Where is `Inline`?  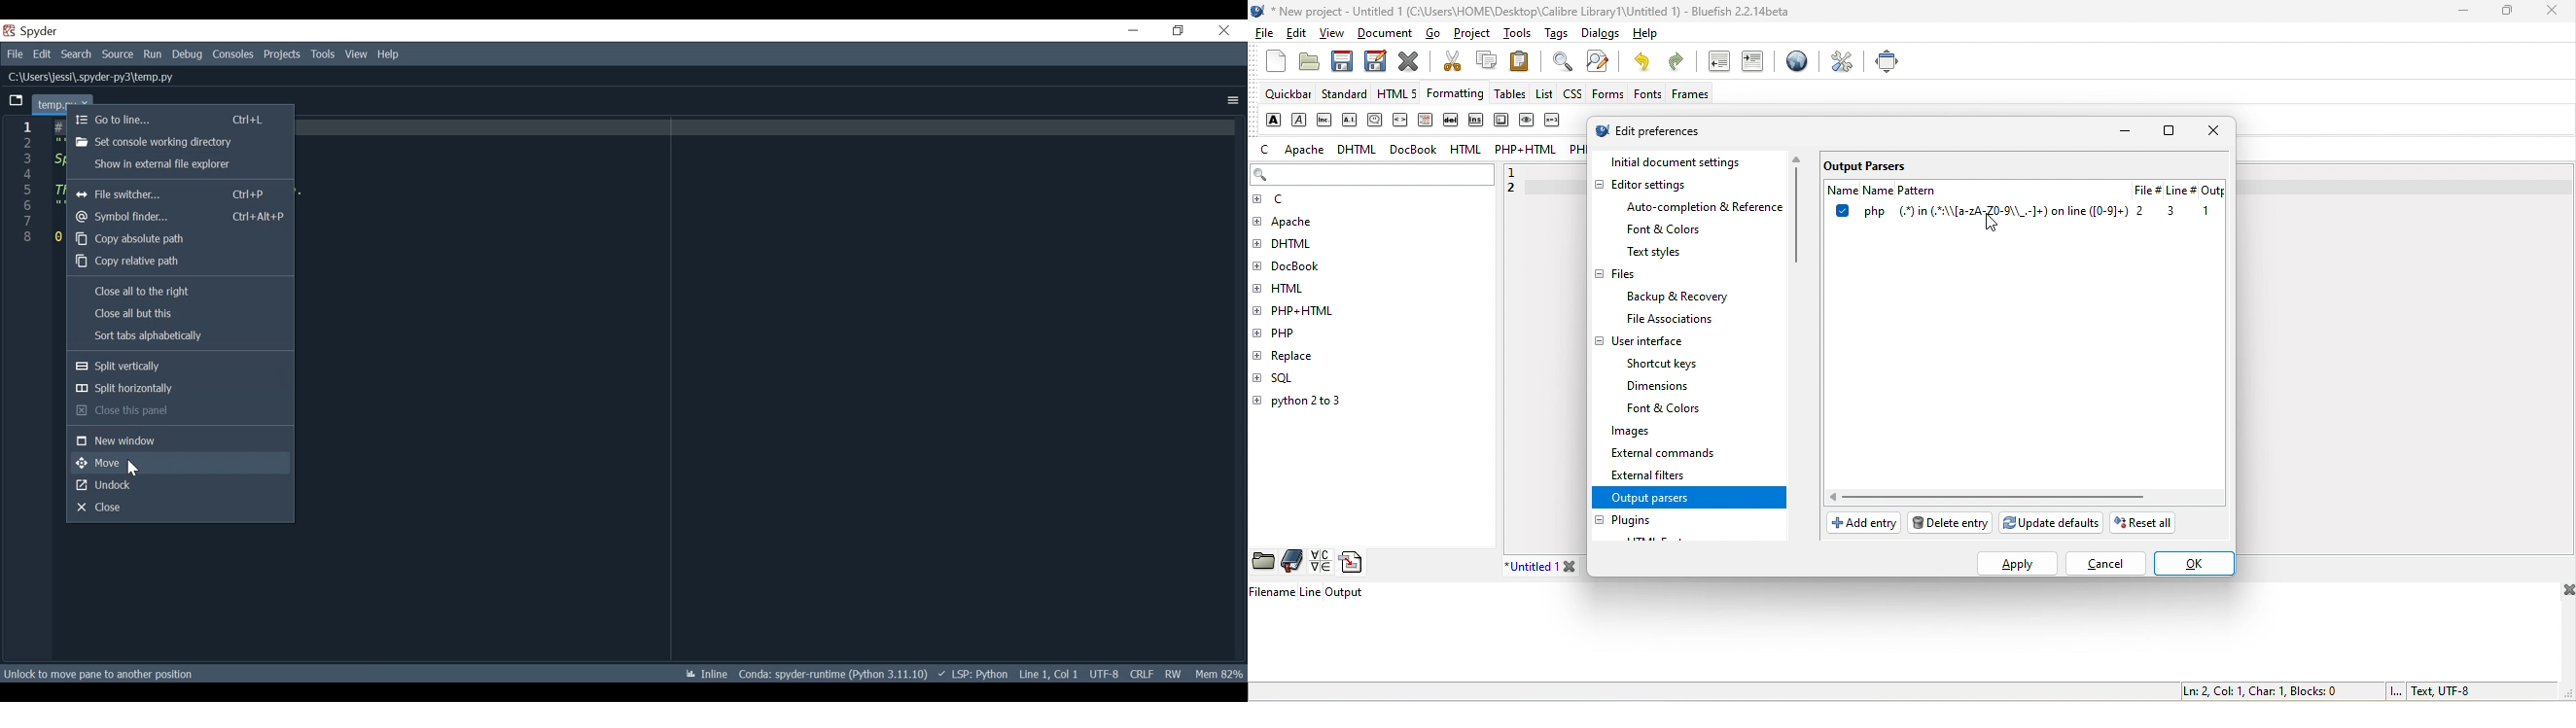
Inline is located at coordinates (698, 674).